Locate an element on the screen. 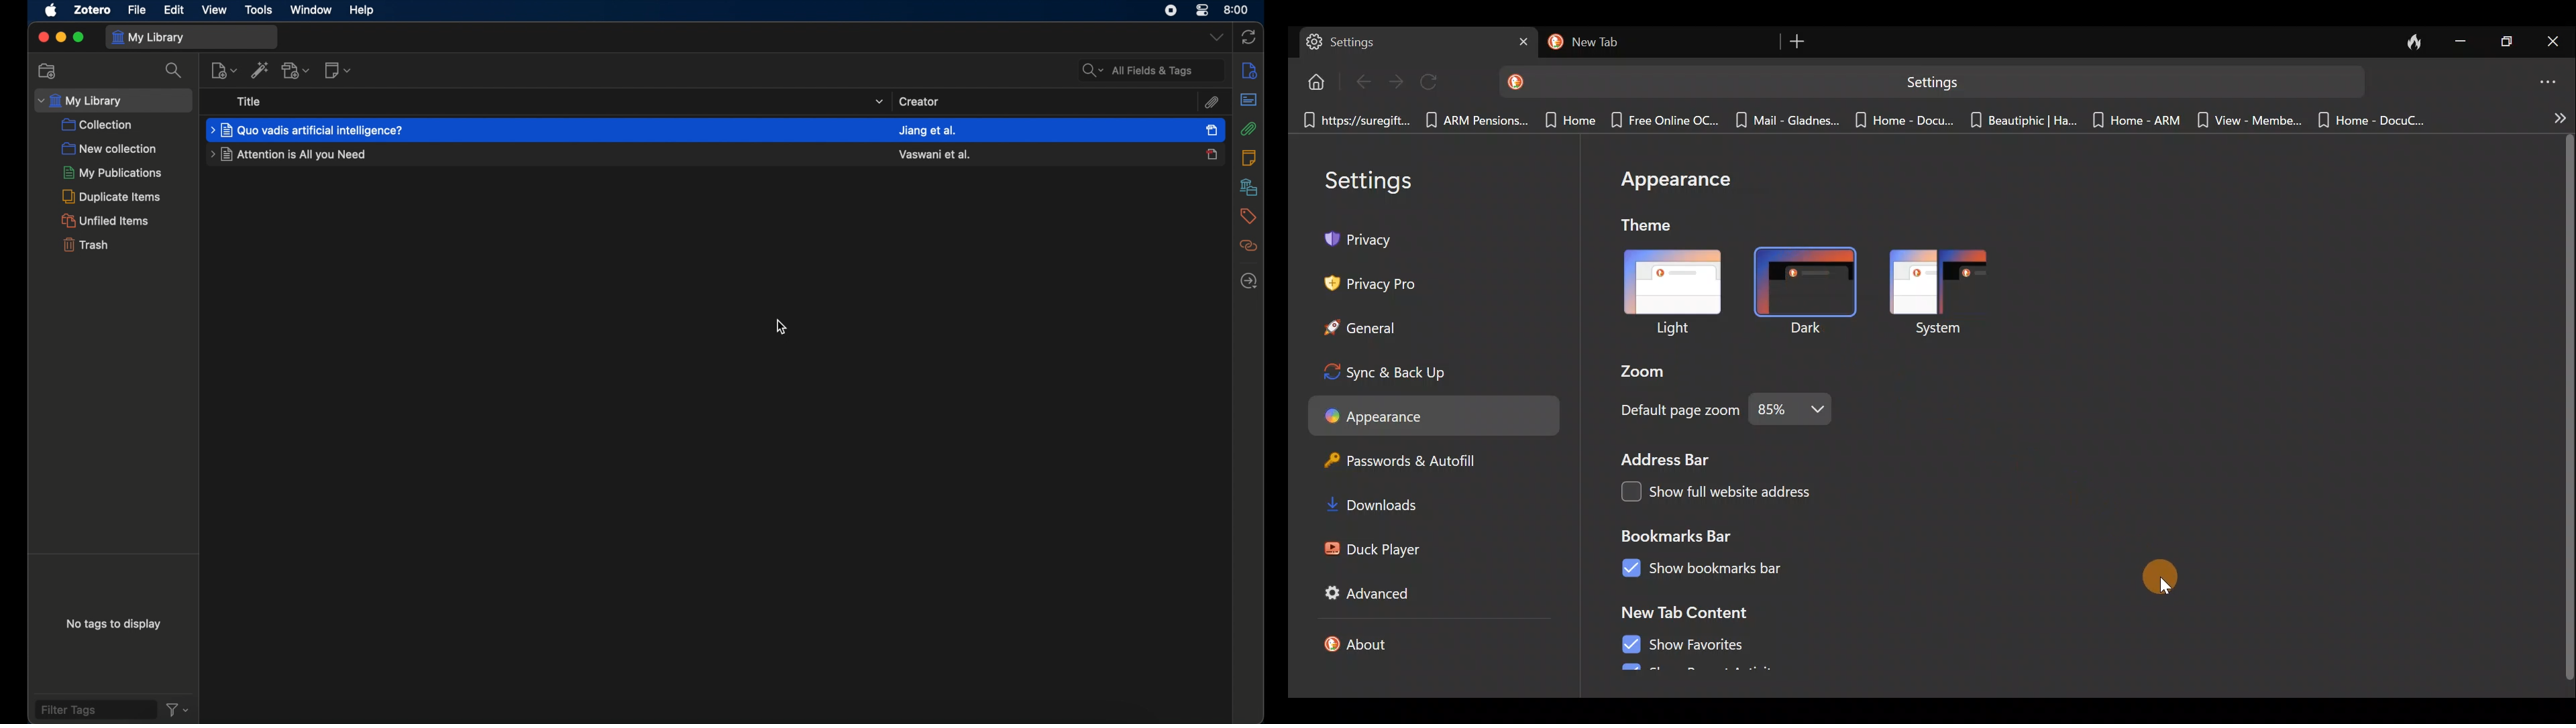 Image resolution: width=2576 pixels, height=728 pixels. screen recorder is located at coordinates (1171, 9).